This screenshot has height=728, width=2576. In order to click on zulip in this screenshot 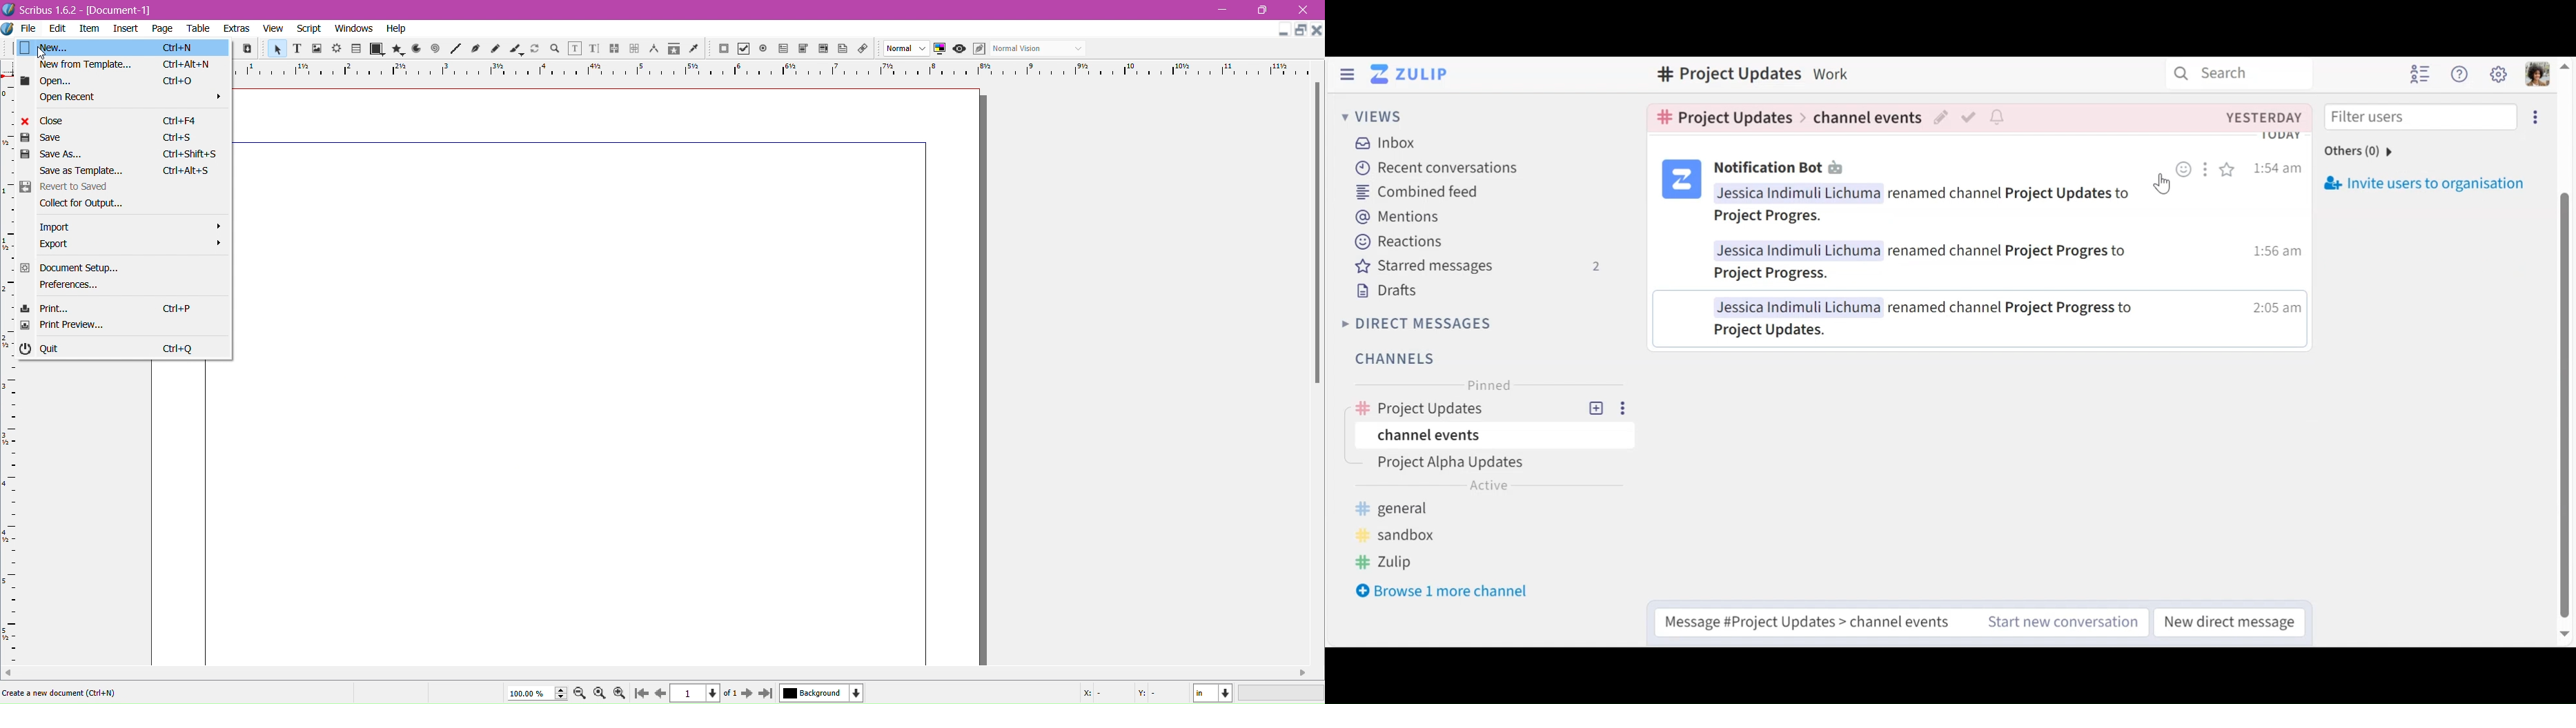, I will do `click(1387, 560)`.